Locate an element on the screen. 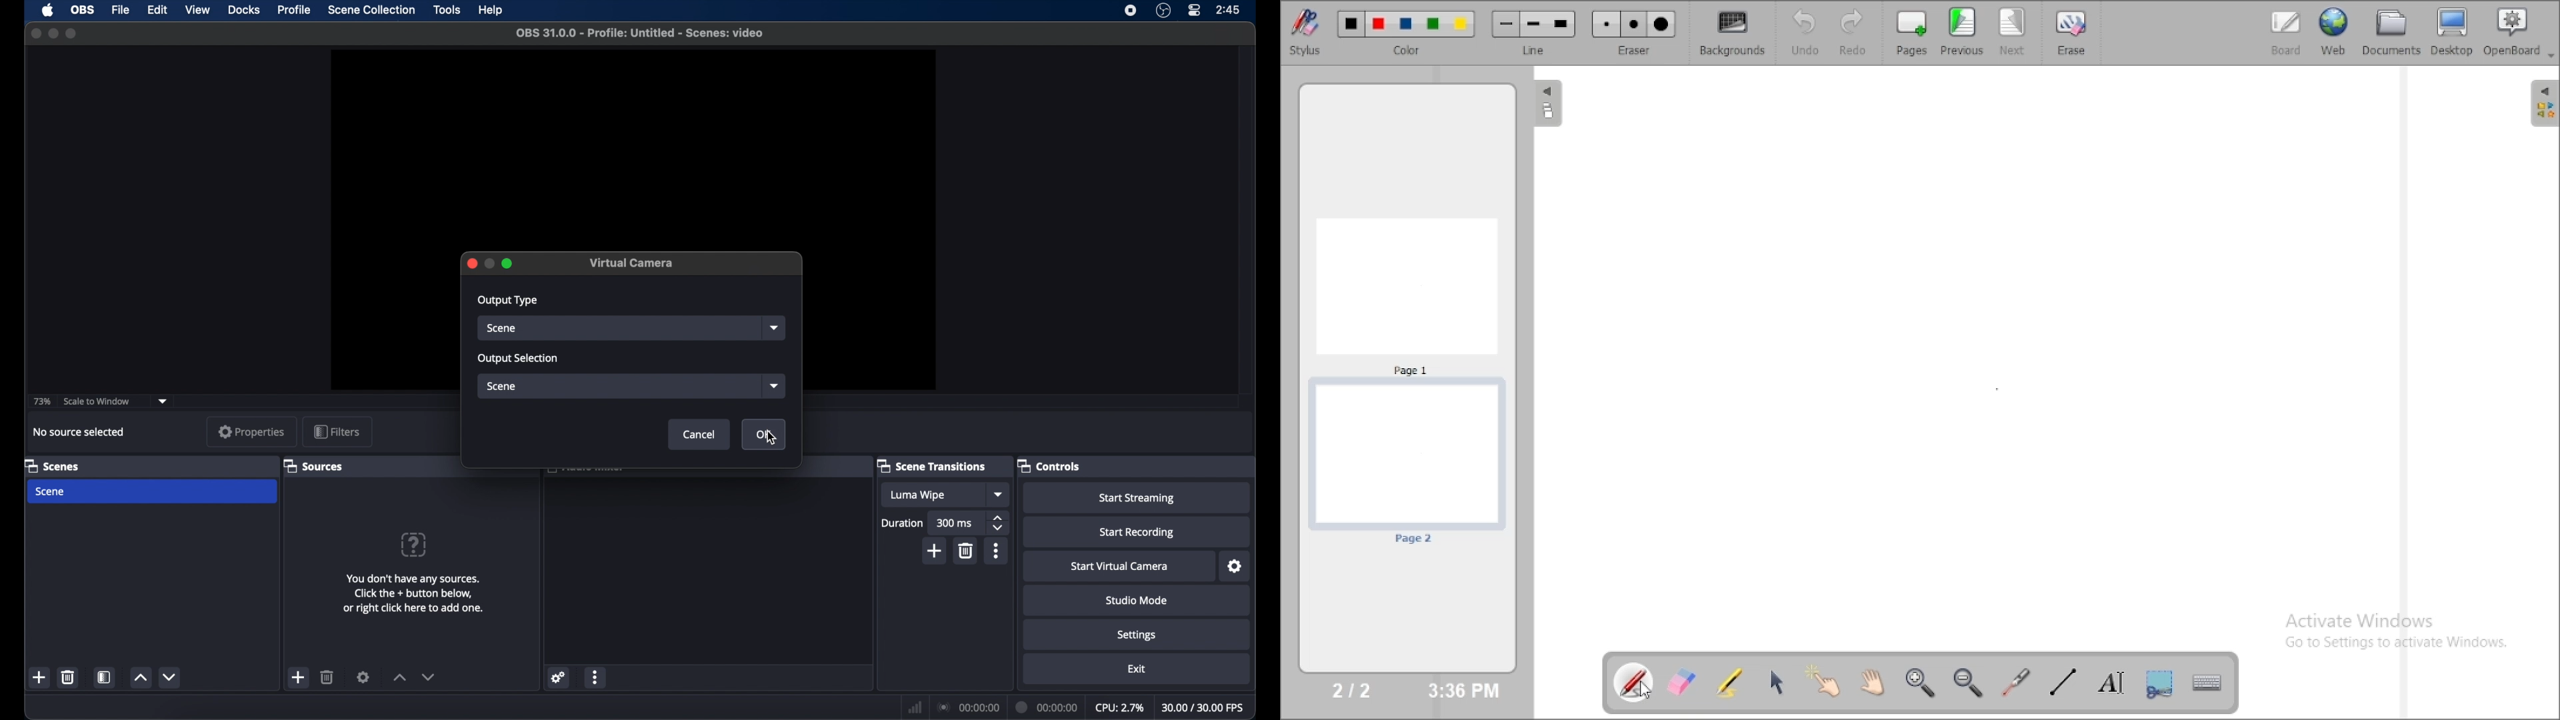 The height and width of the screenshot is (728, 2576). next is located at coordinates (2013, 32).